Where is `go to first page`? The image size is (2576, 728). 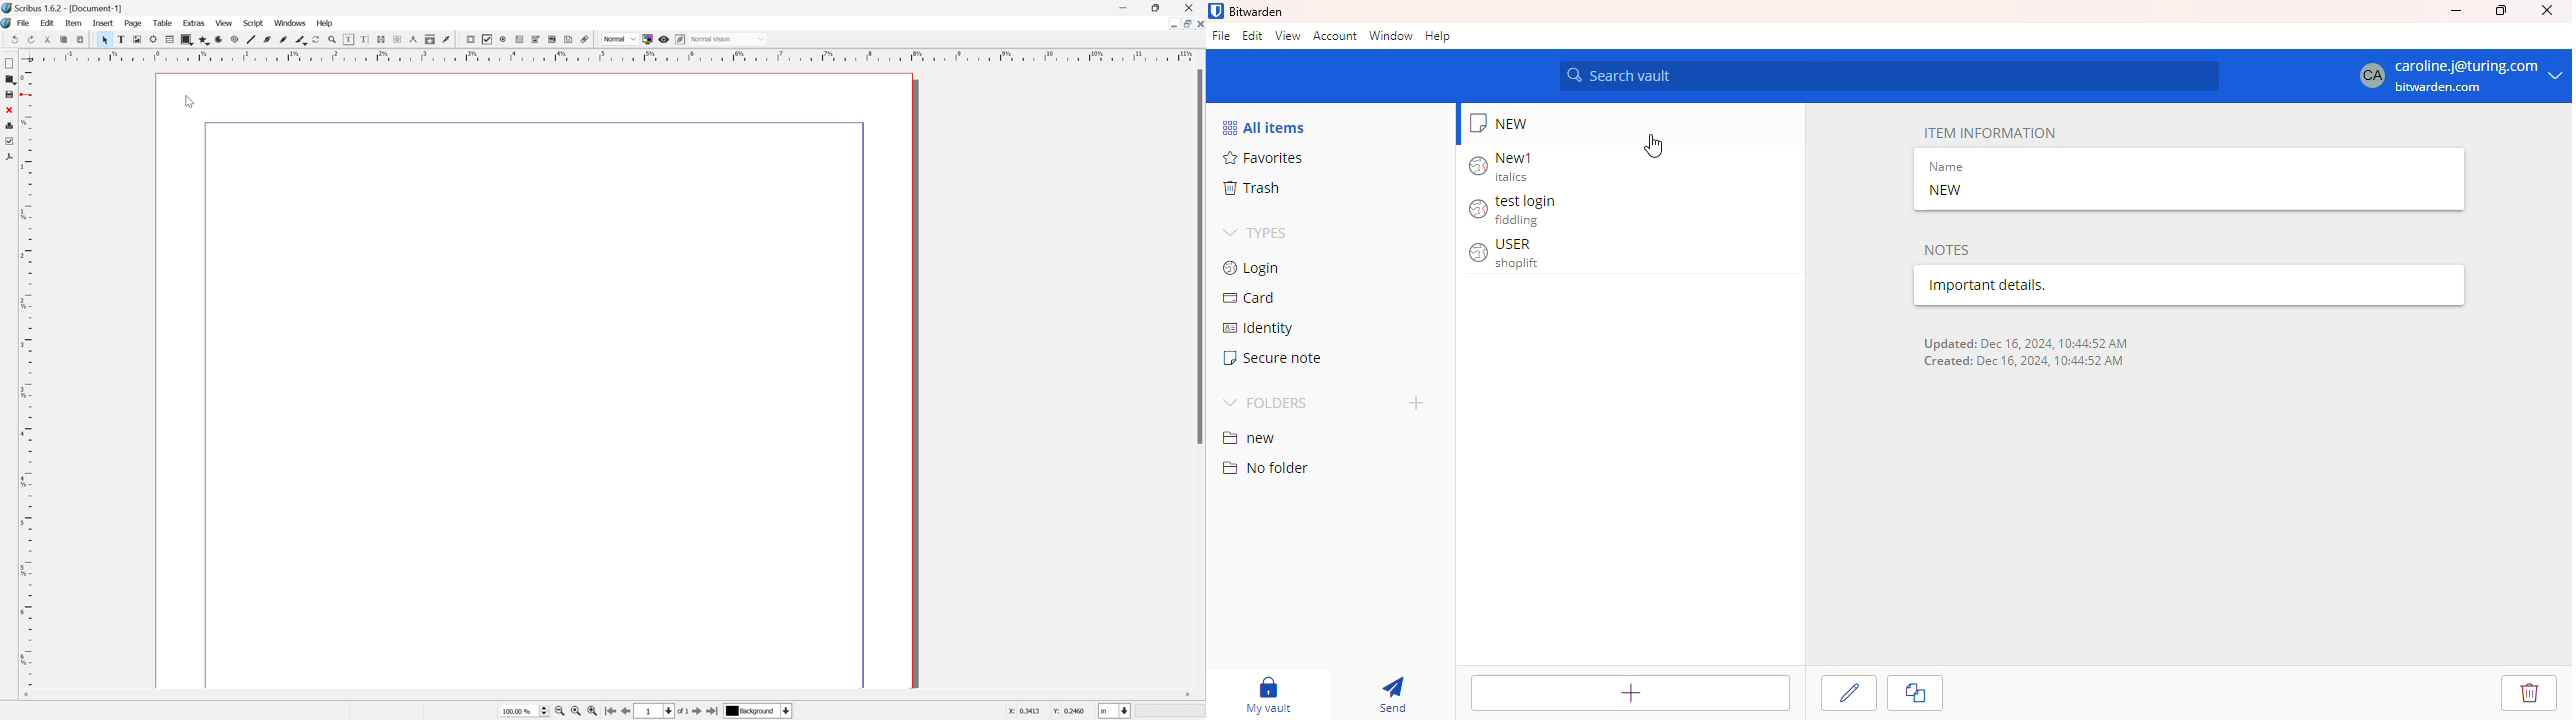
go to first page is located at coordinates (608, 711).